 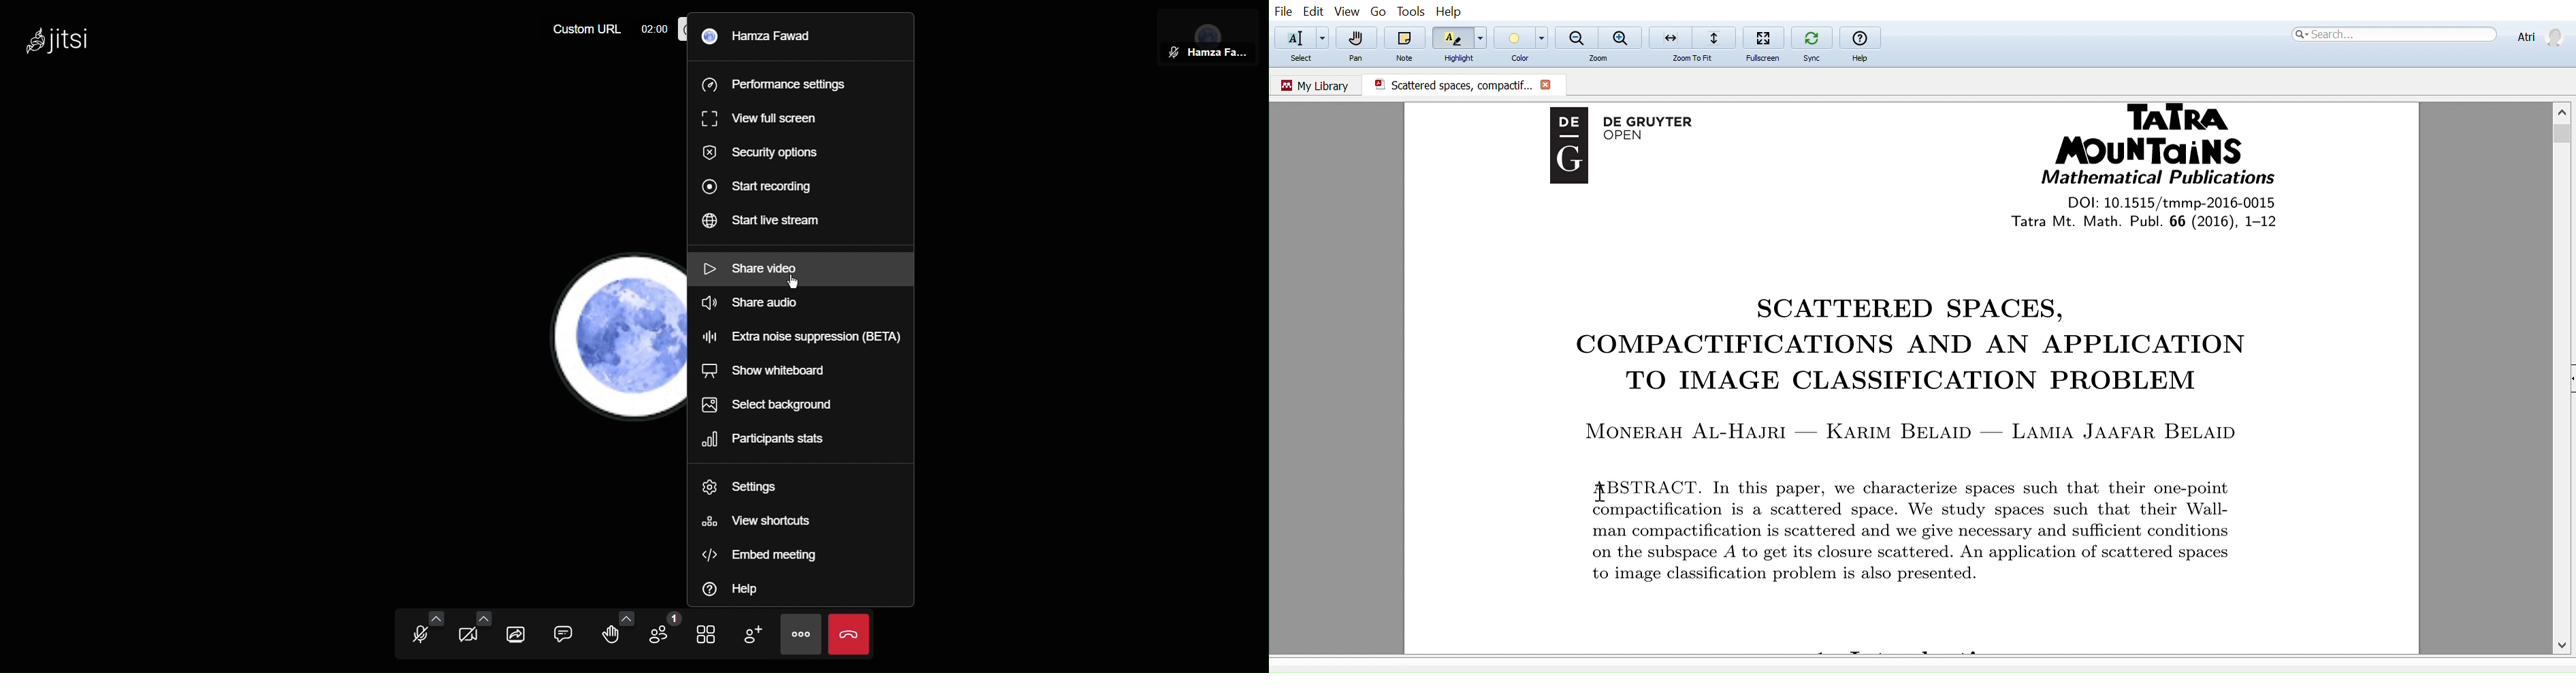 What do you see at coordinates (2564, 136) in the screenshot?
I see `Vertical scrollbar` at bounding box center [2564, 136].